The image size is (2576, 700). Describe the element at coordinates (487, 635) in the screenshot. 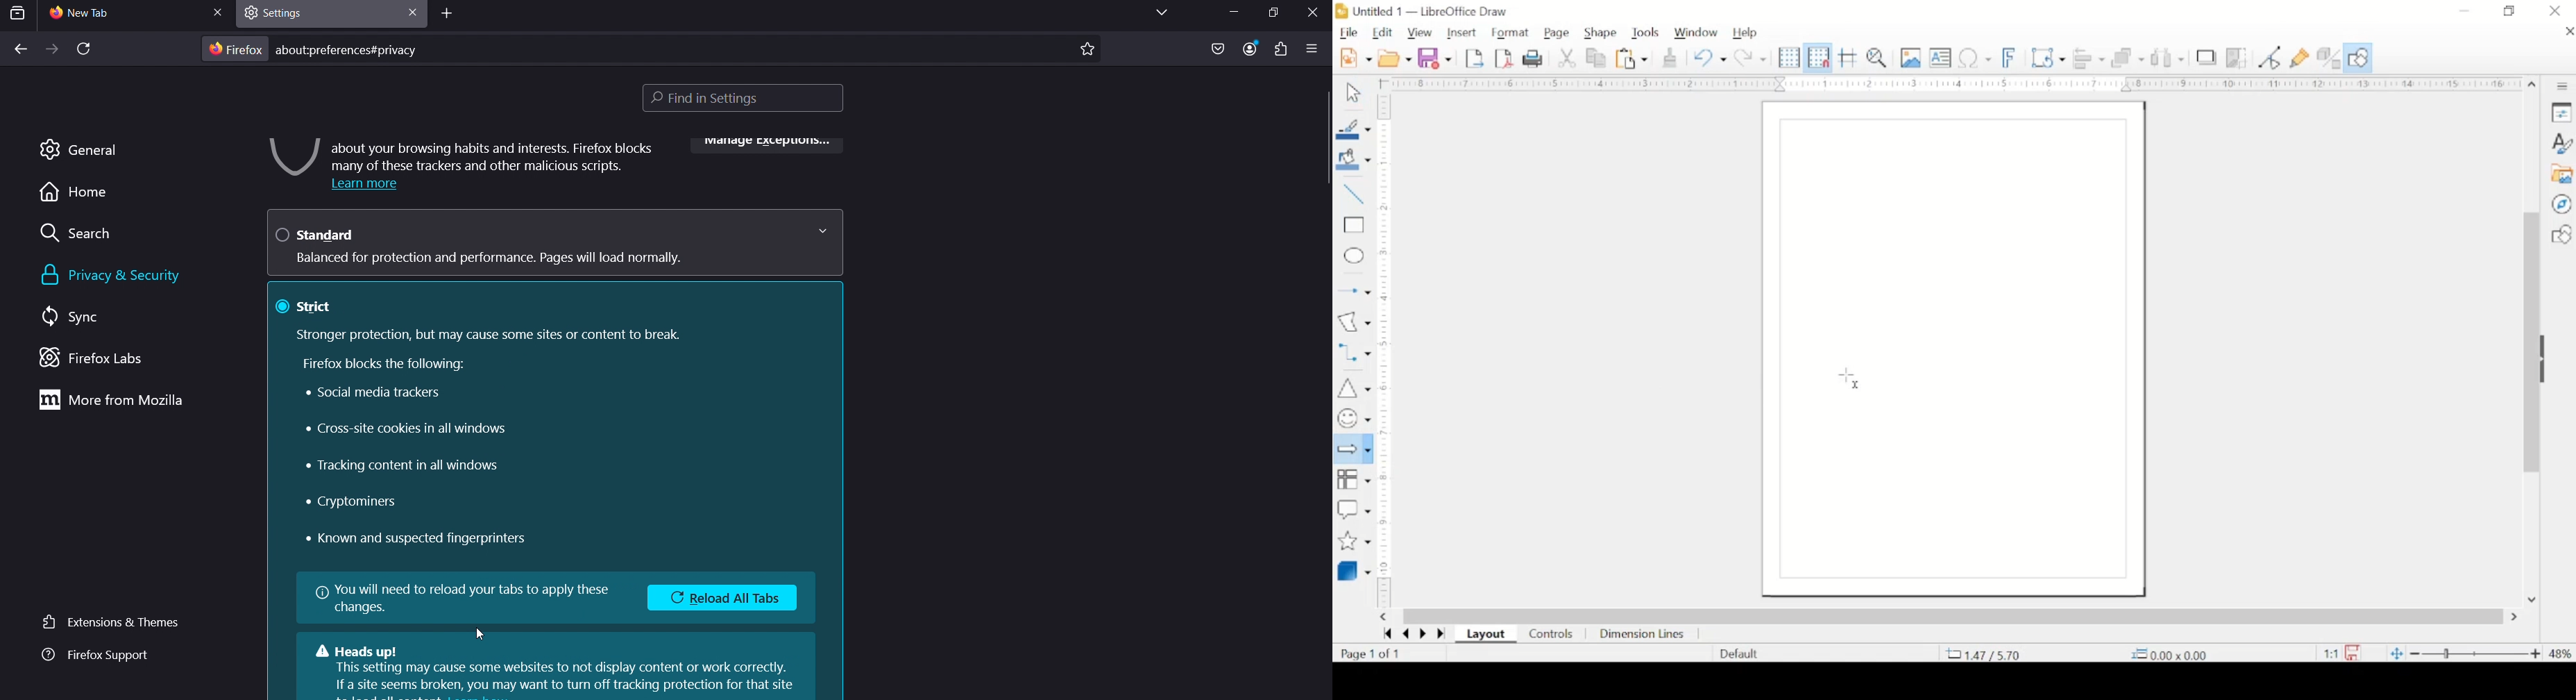

I see `cursor` at that location.